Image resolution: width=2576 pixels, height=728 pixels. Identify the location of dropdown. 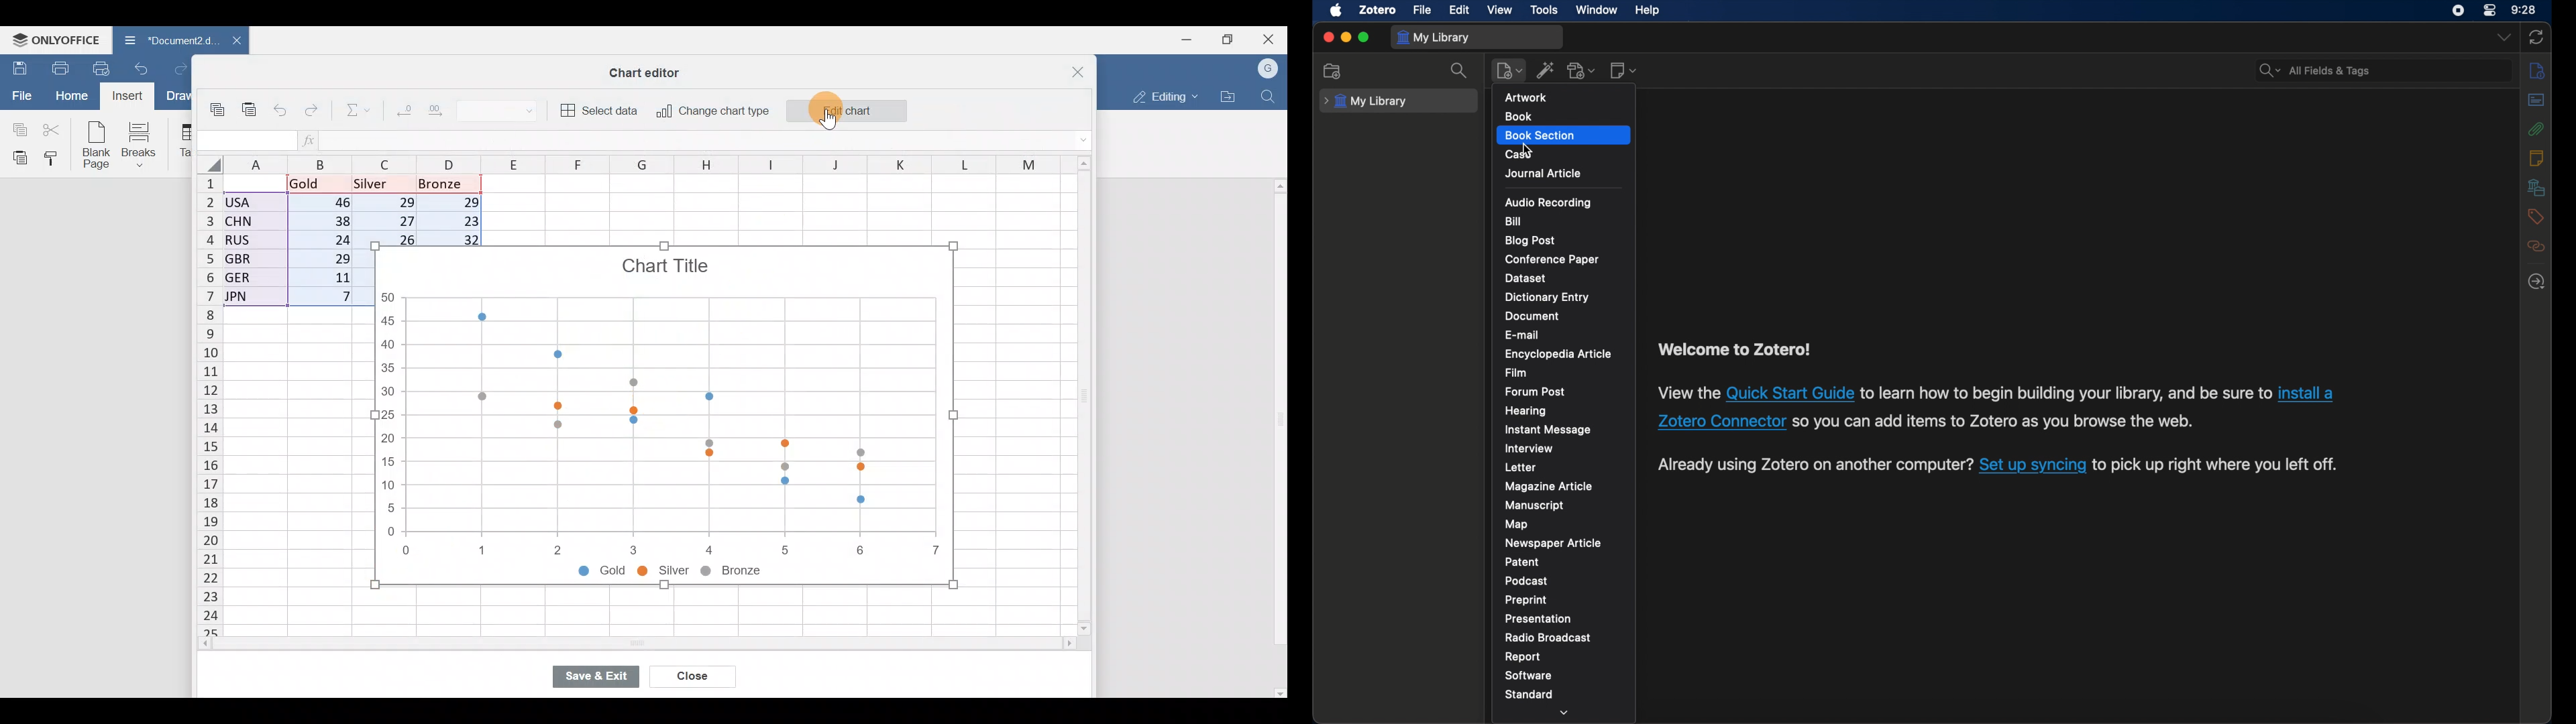
(1566, 712).